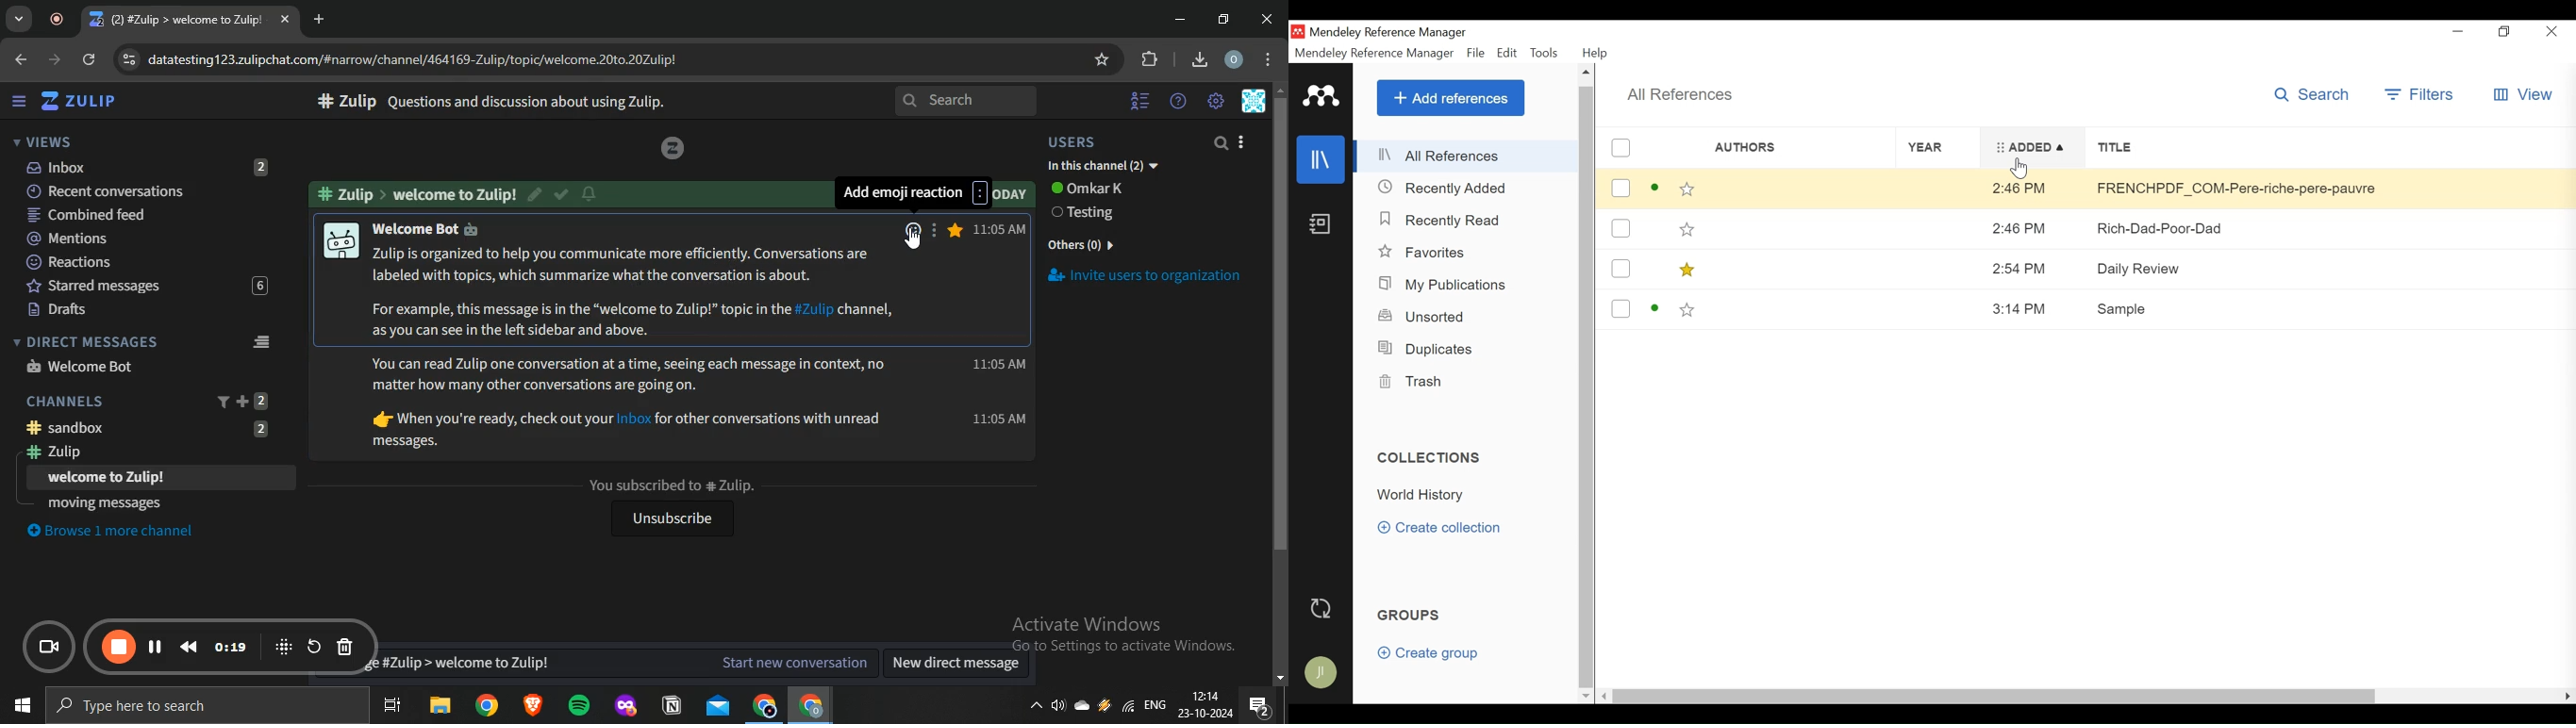 This screenshot has height=728, width=2576. Describe the element at coordinates (1091, 189) in the screenshot. I see `text` at that location.